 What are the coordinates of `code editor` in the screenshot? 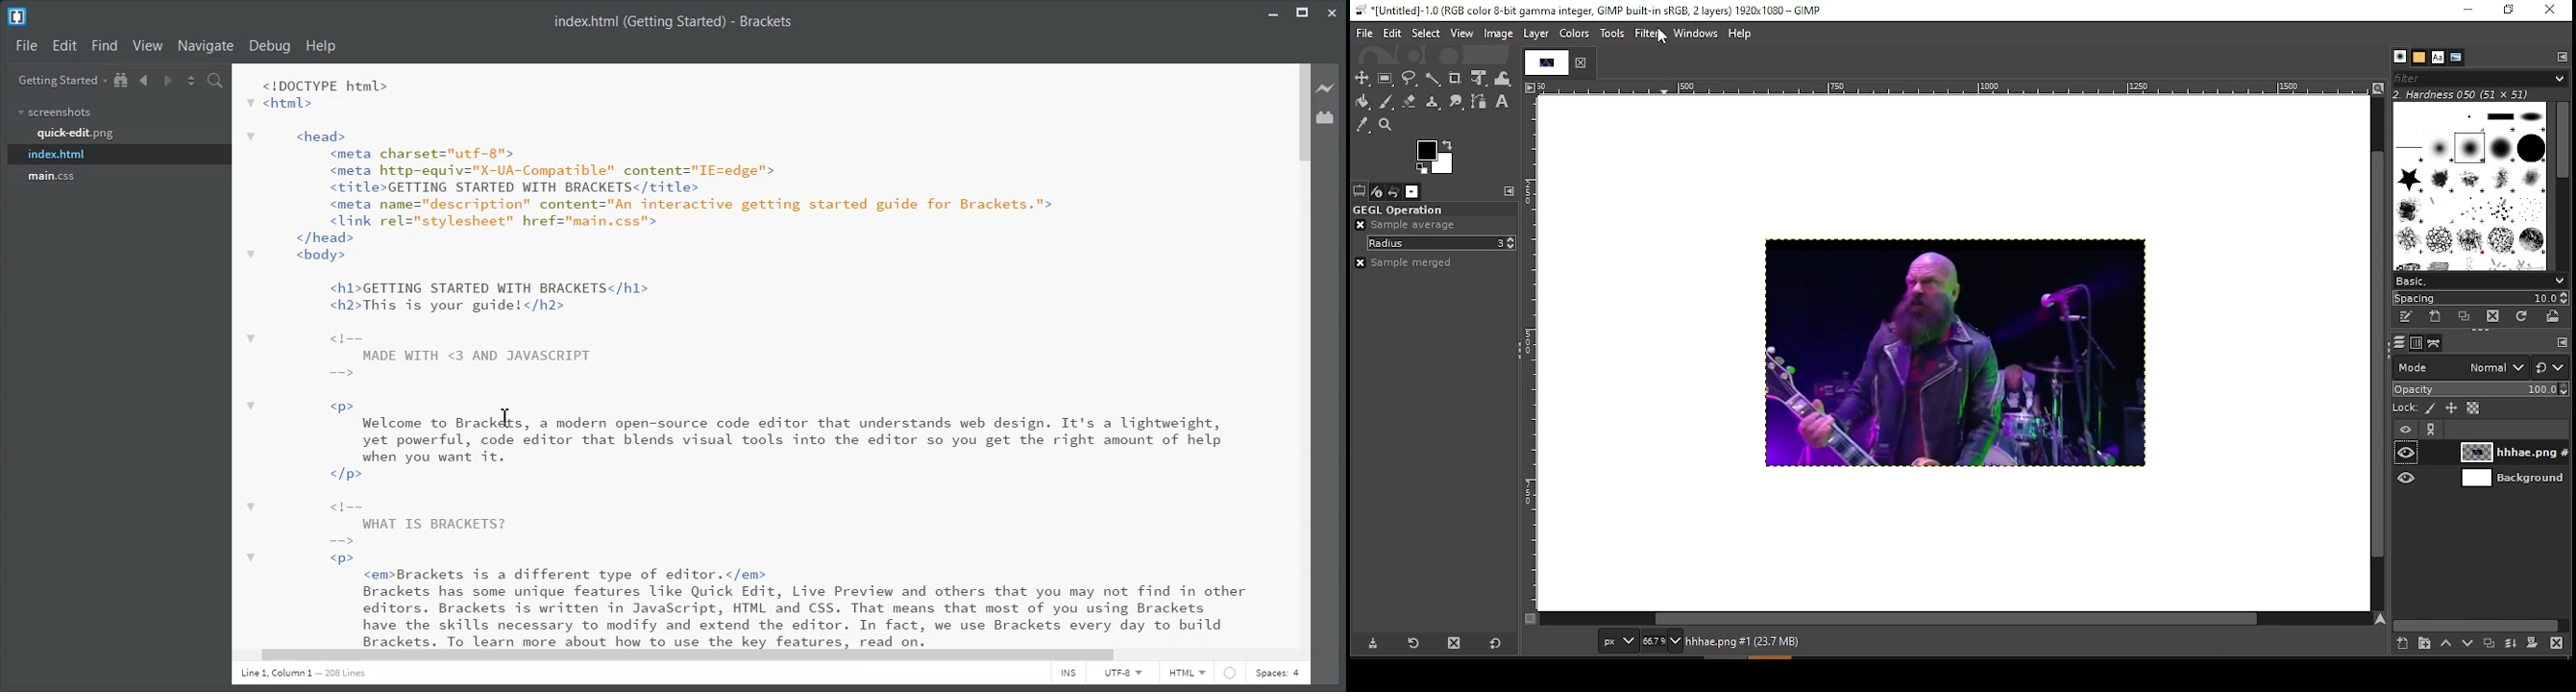 It's located at (762, 354).